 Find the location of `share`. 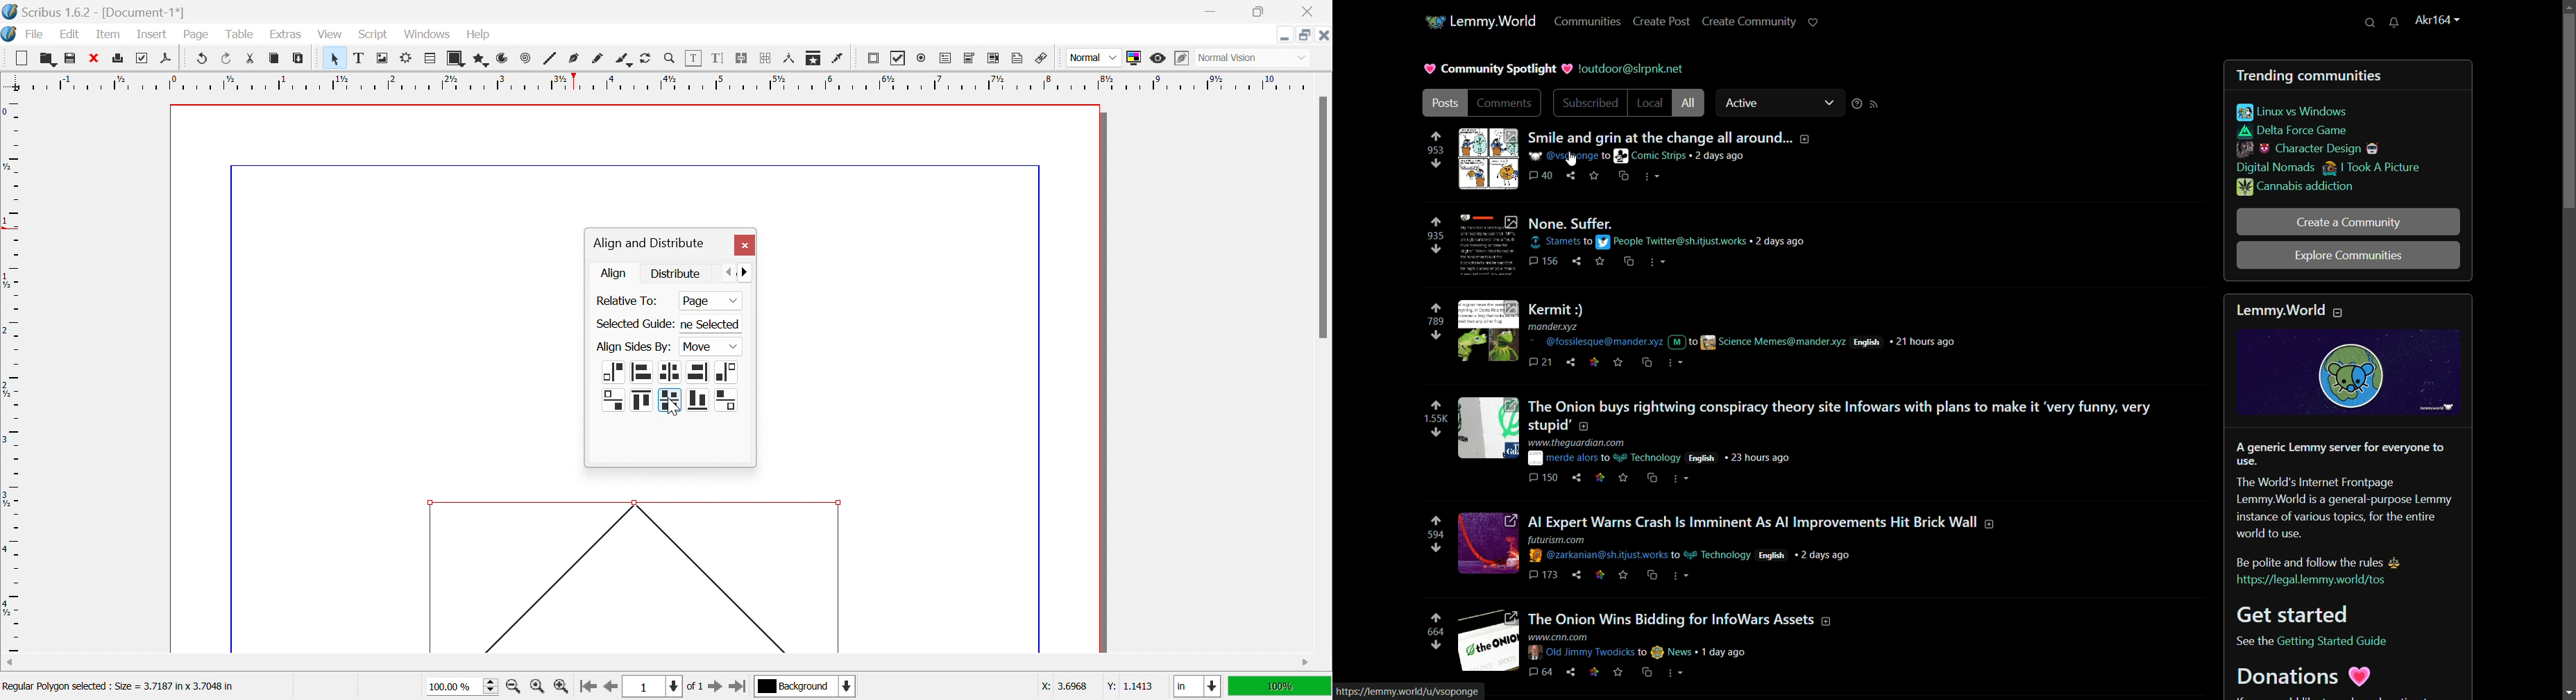

share is located at coordinates (1577, 576).